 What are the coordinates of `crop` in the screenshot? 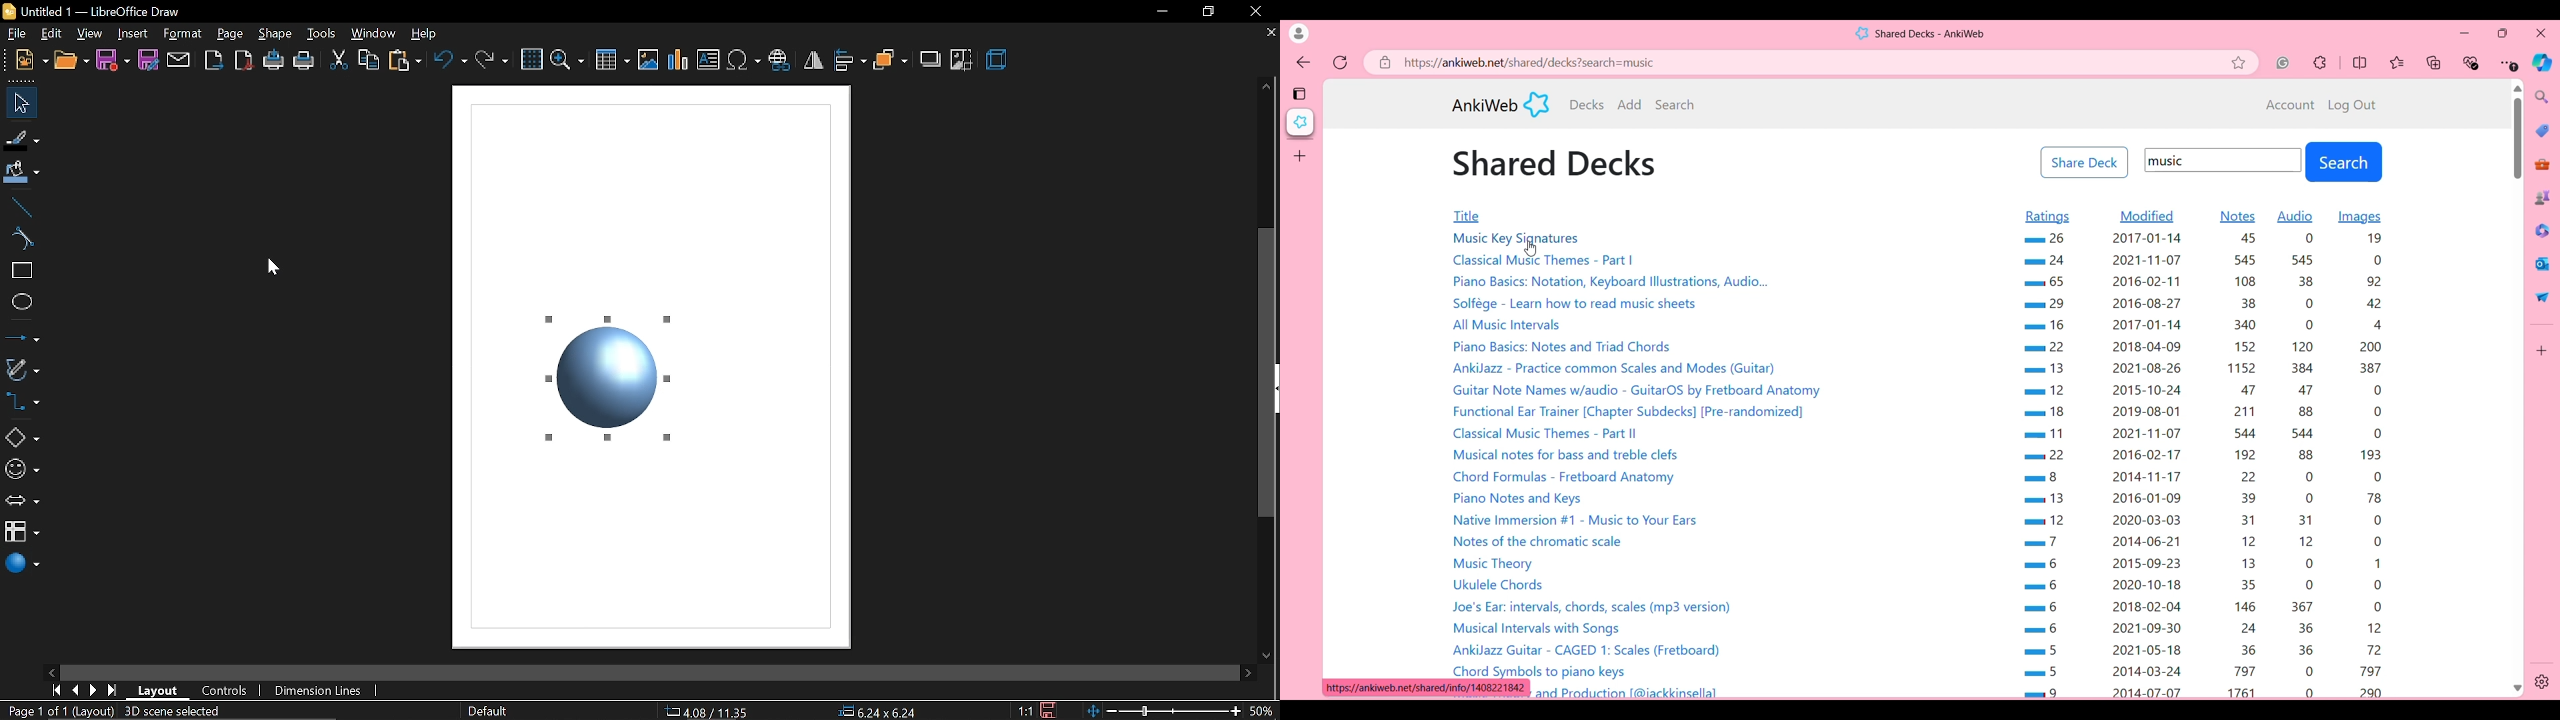 It's located at (960, 60).